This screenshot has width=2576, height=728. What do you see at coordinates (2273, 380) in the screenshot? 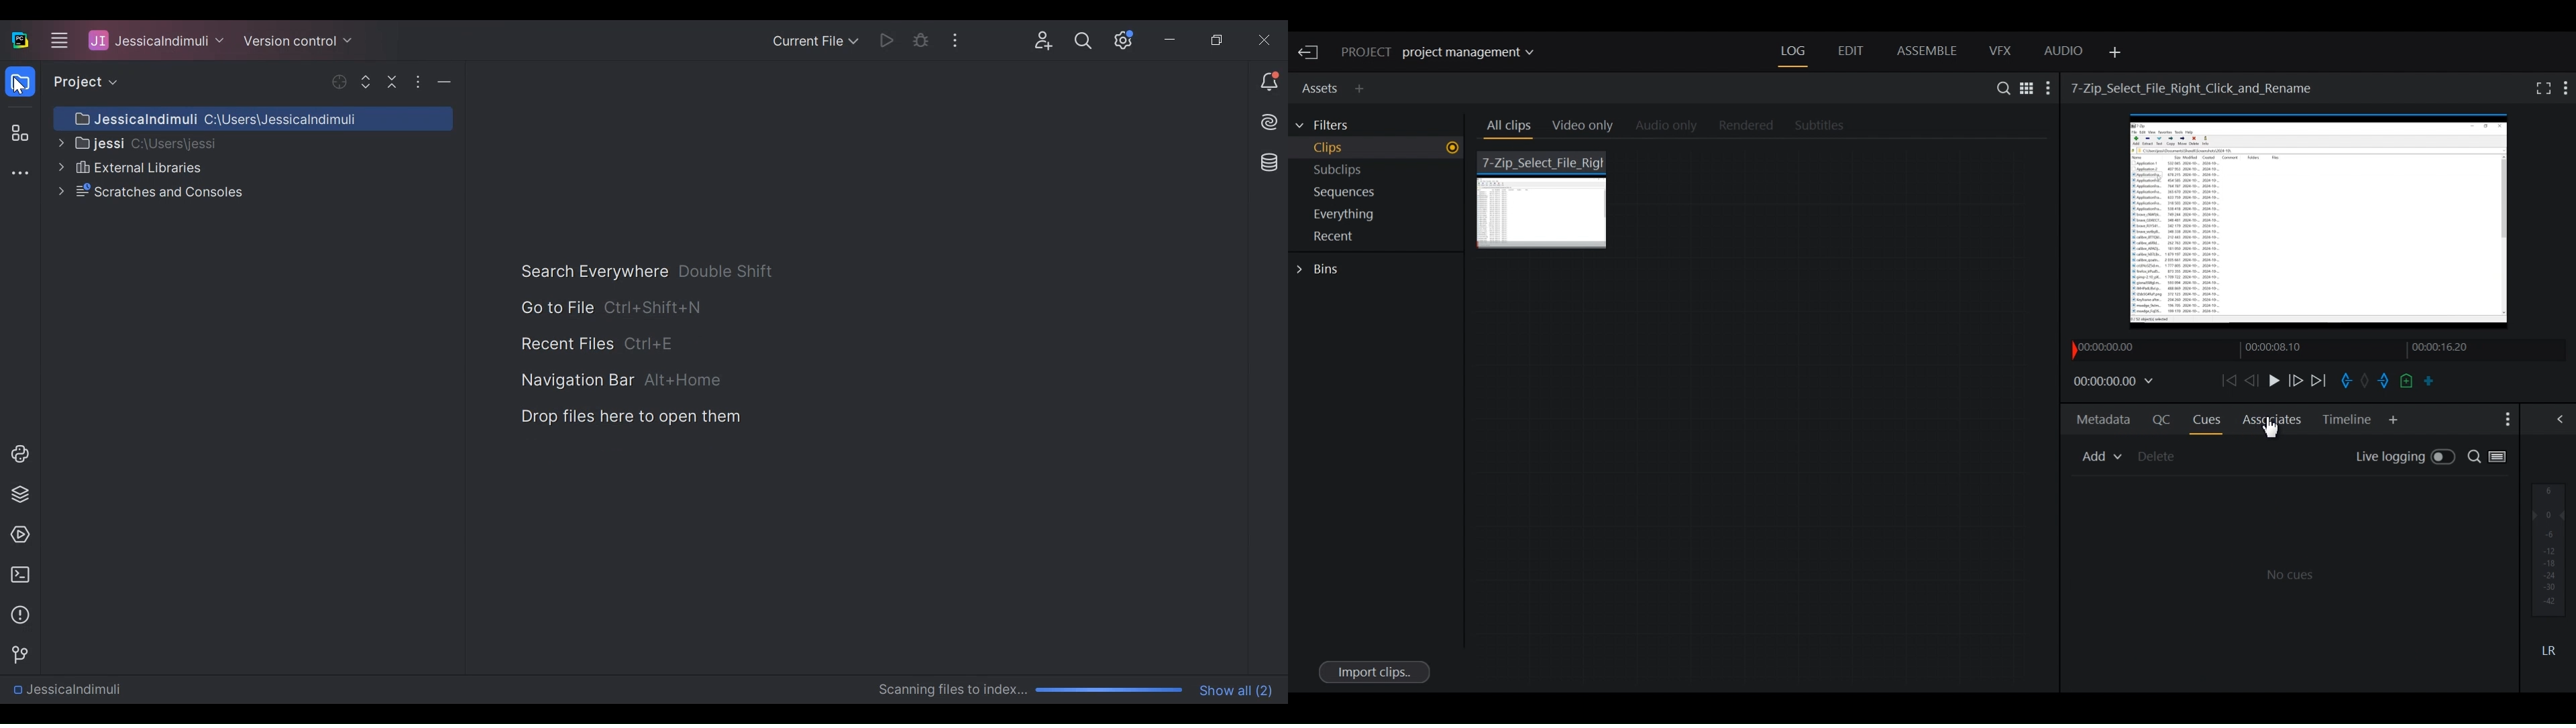
I see `Play` at bounding box center [2273, 380].